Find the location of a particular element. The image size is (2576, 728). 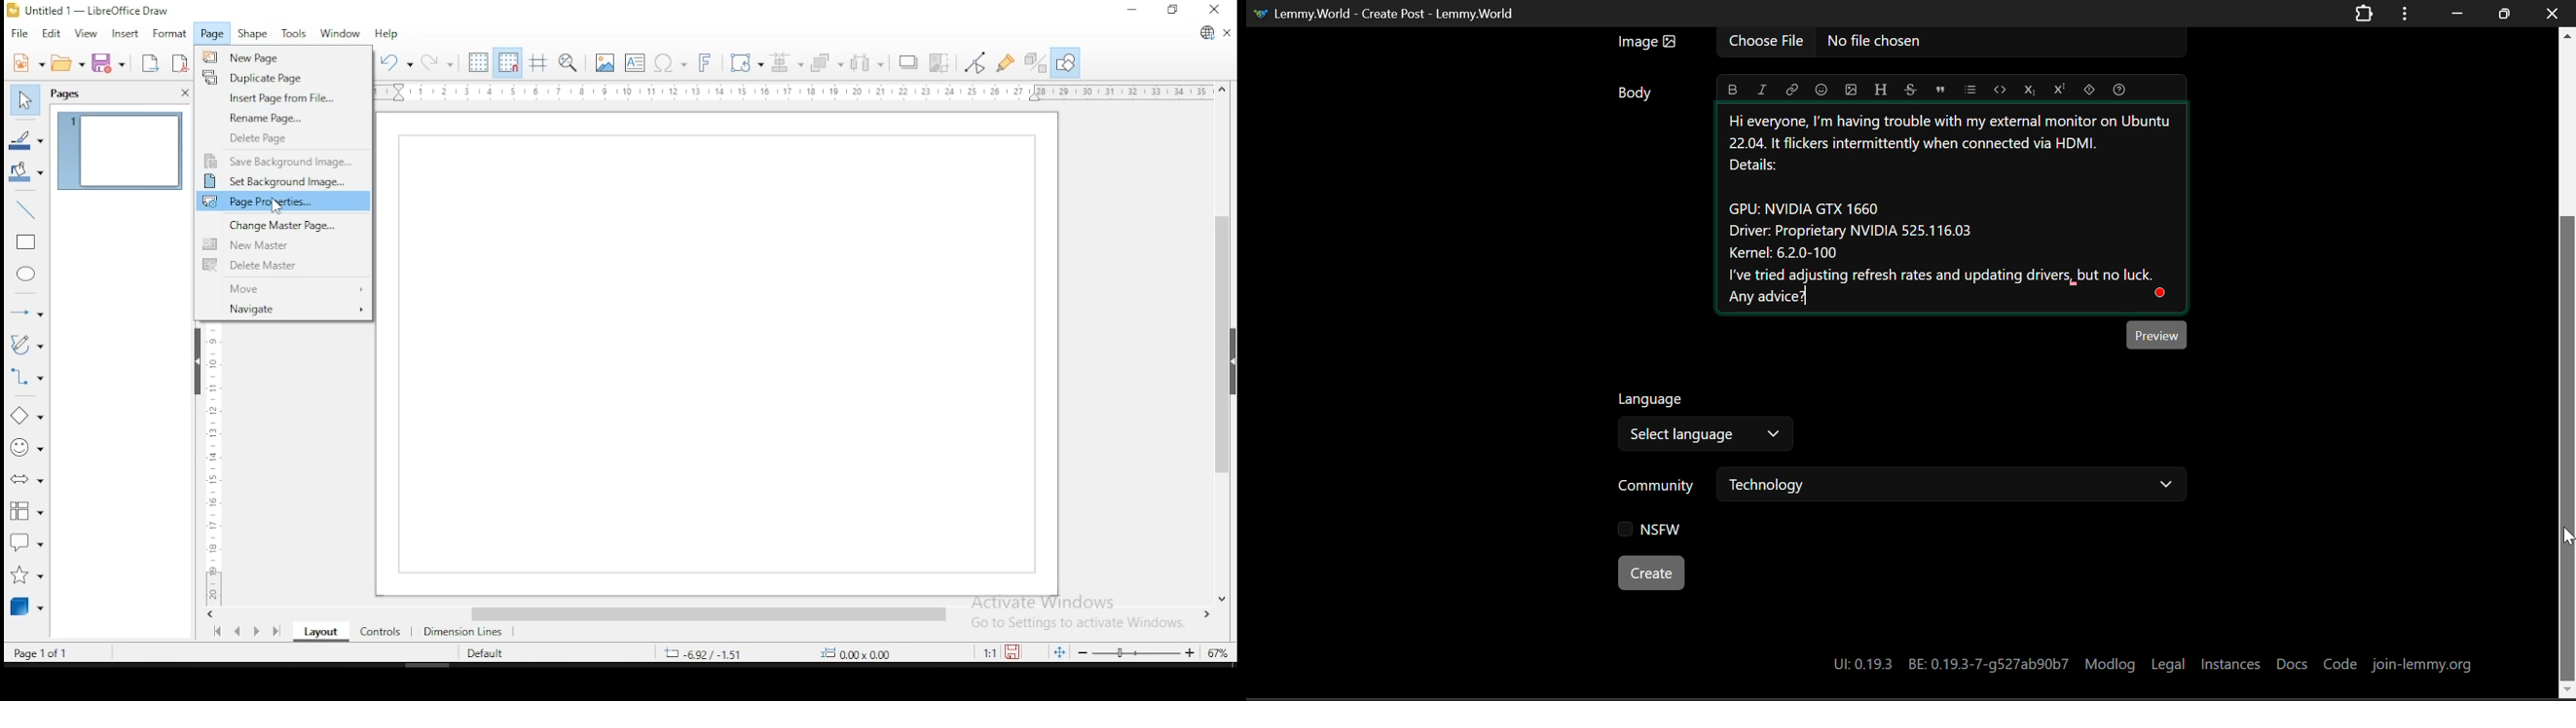

scale is located at coordinates (794, 93).